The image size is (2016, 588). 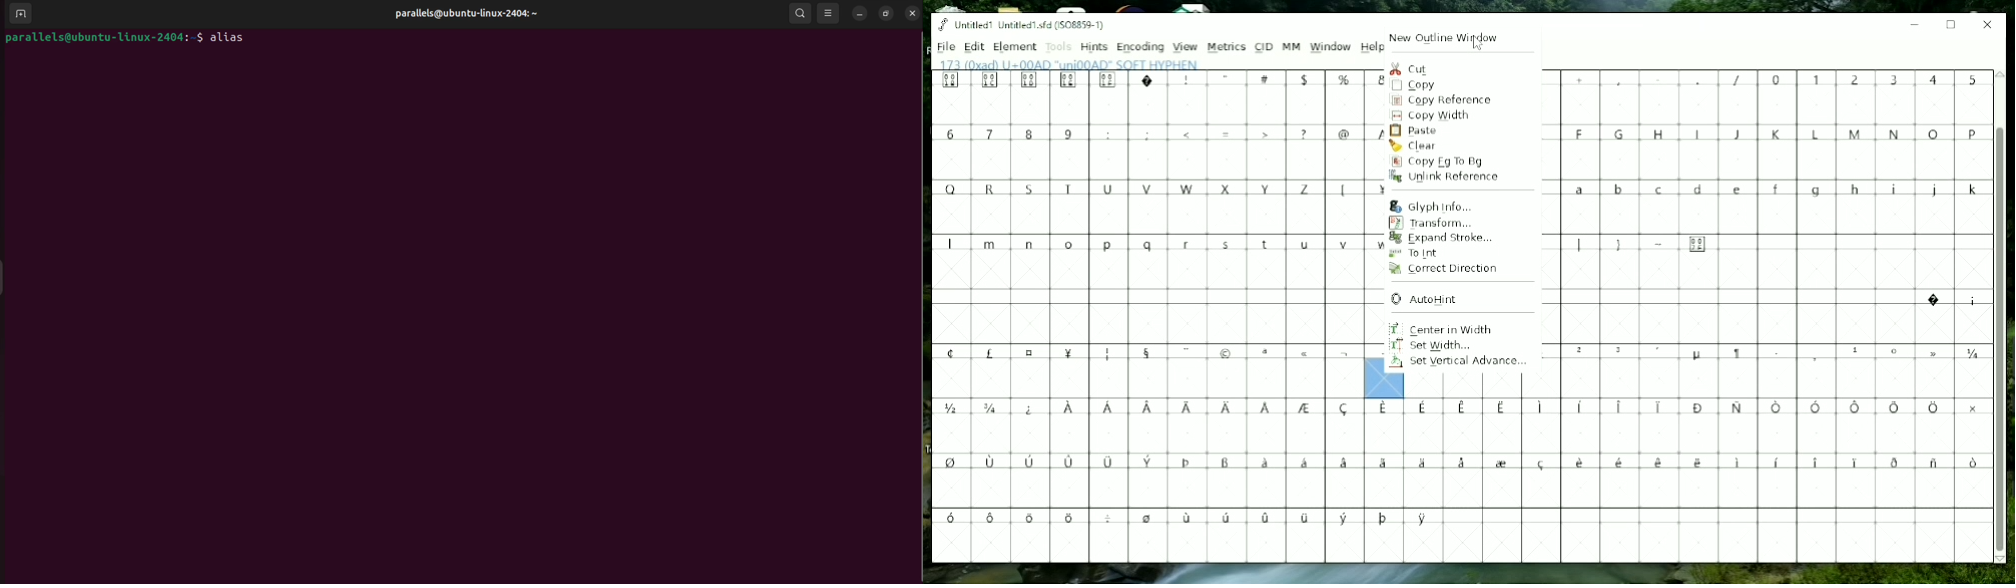 I want to click on Set Width, so click(x=1431, y=345).